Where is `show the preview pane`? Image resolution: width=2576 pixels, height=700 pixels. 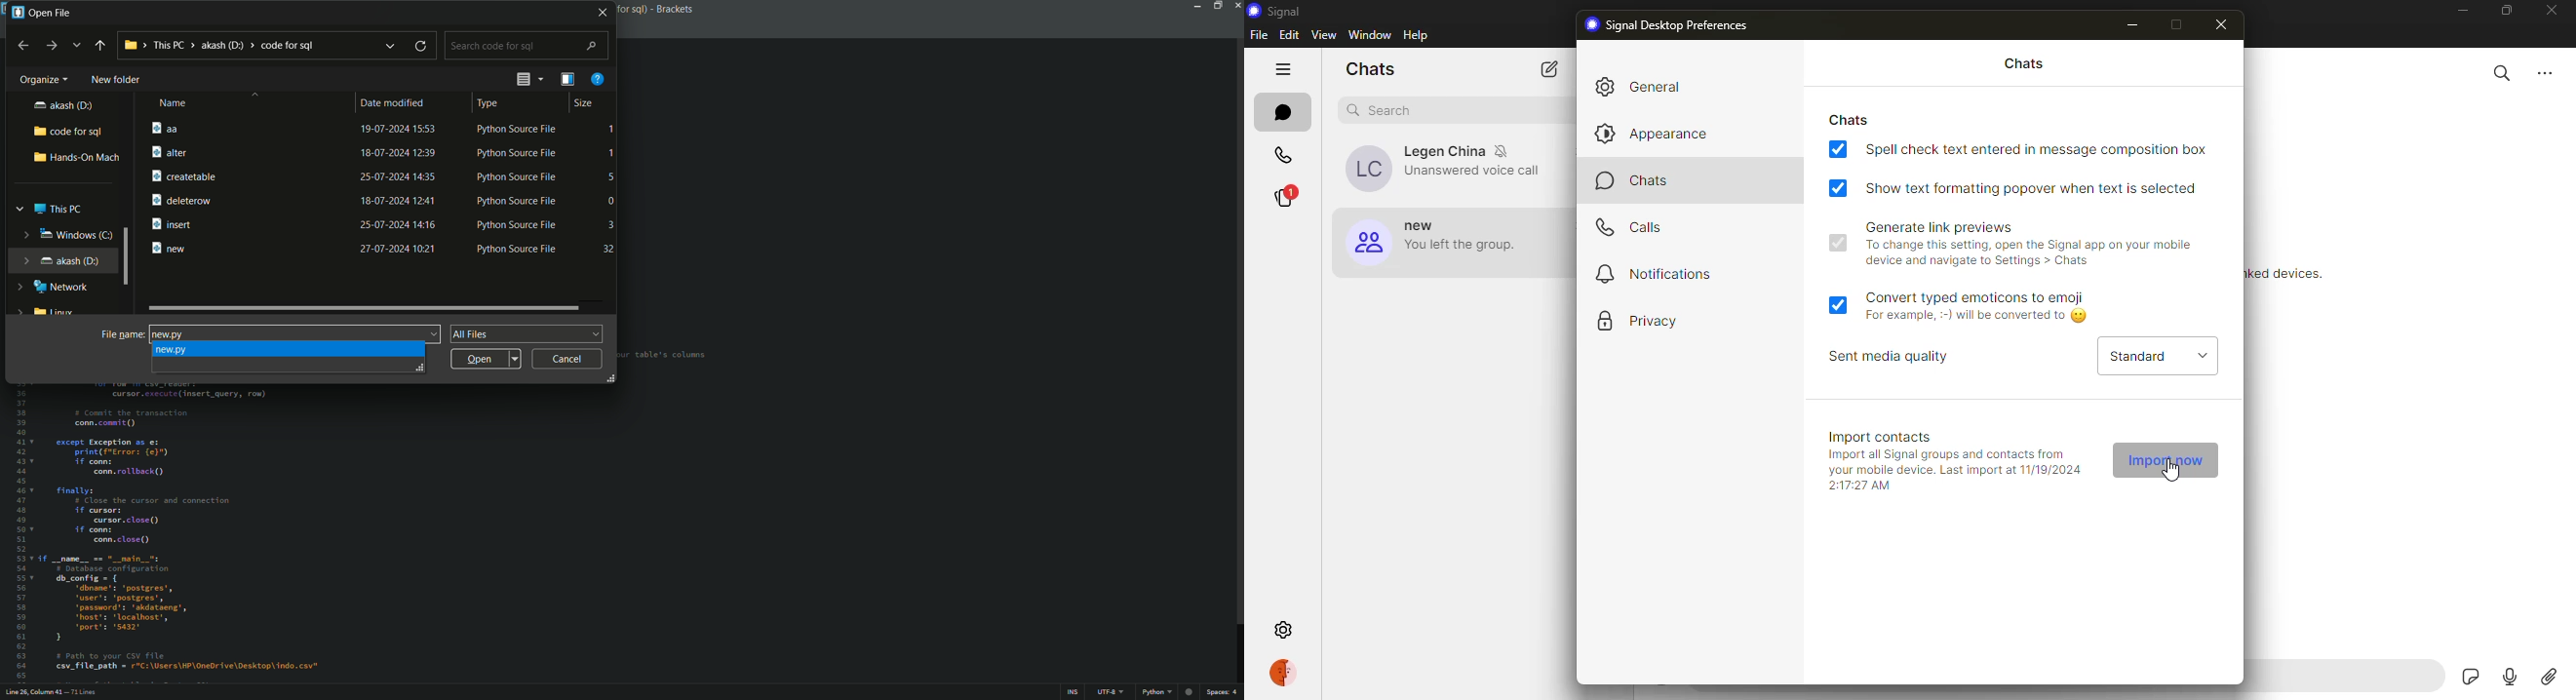 show the preview pane is located at coordinates (567, 79).